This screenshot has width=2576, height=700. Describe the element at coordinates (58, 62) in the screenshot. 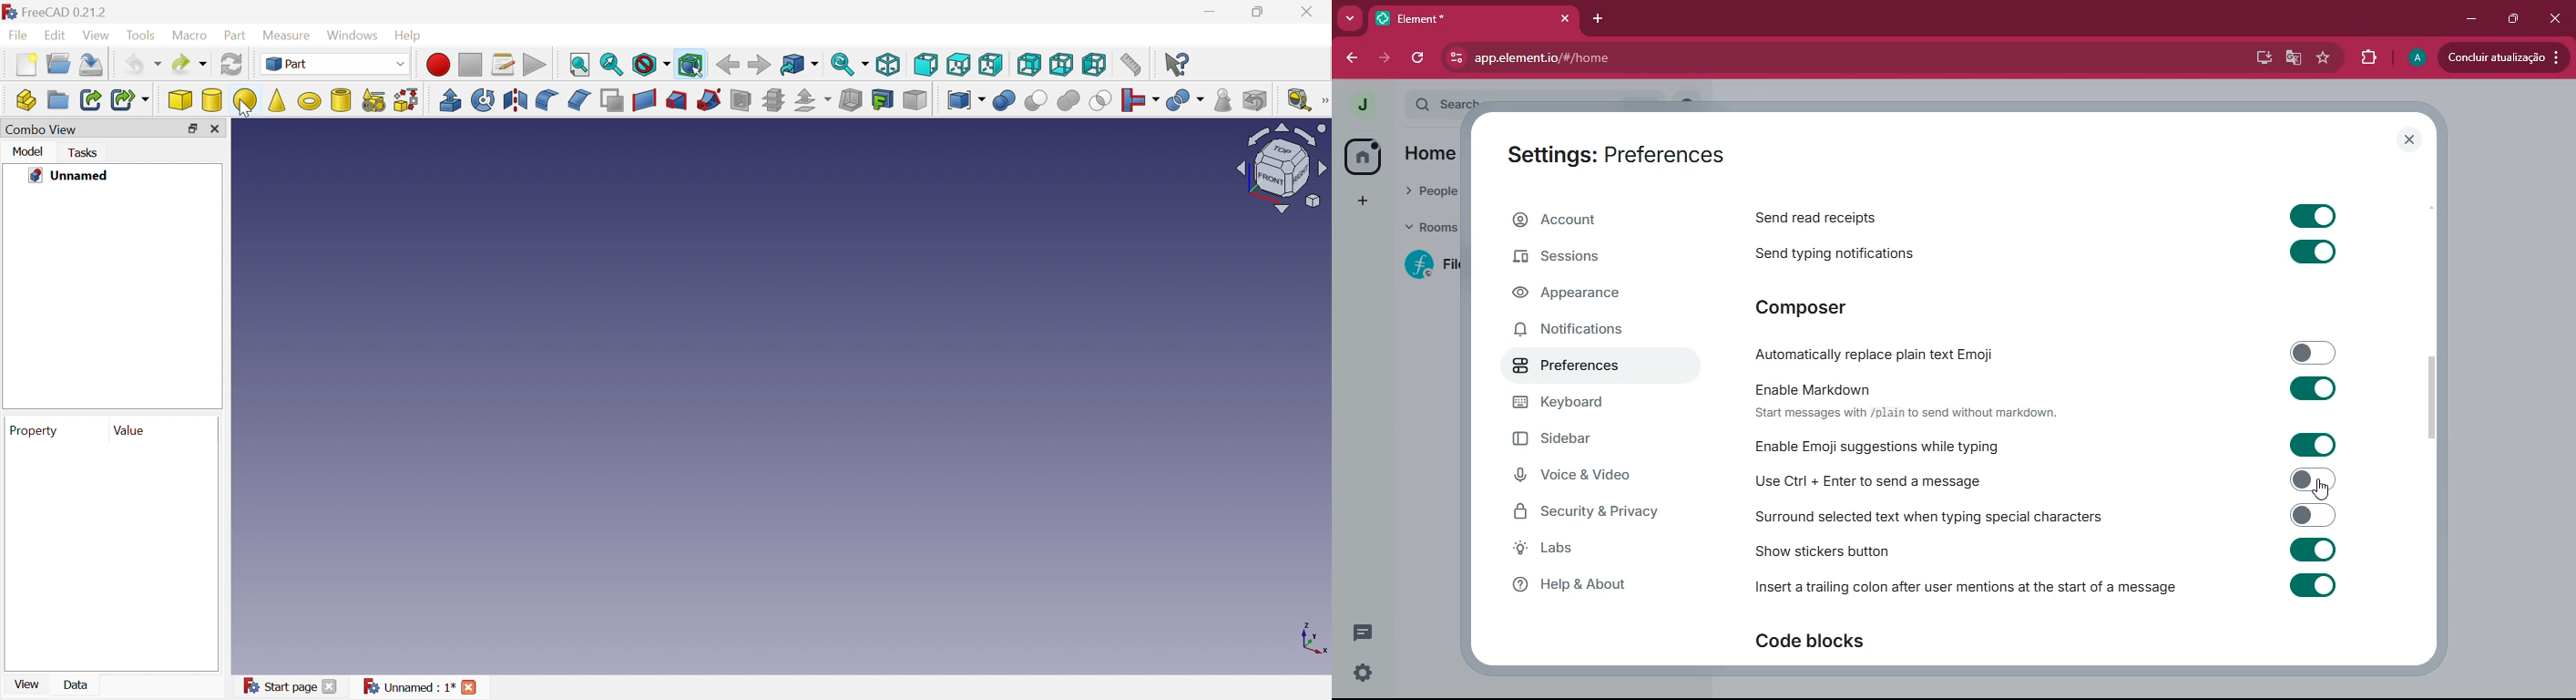

I see `Open` at that location.